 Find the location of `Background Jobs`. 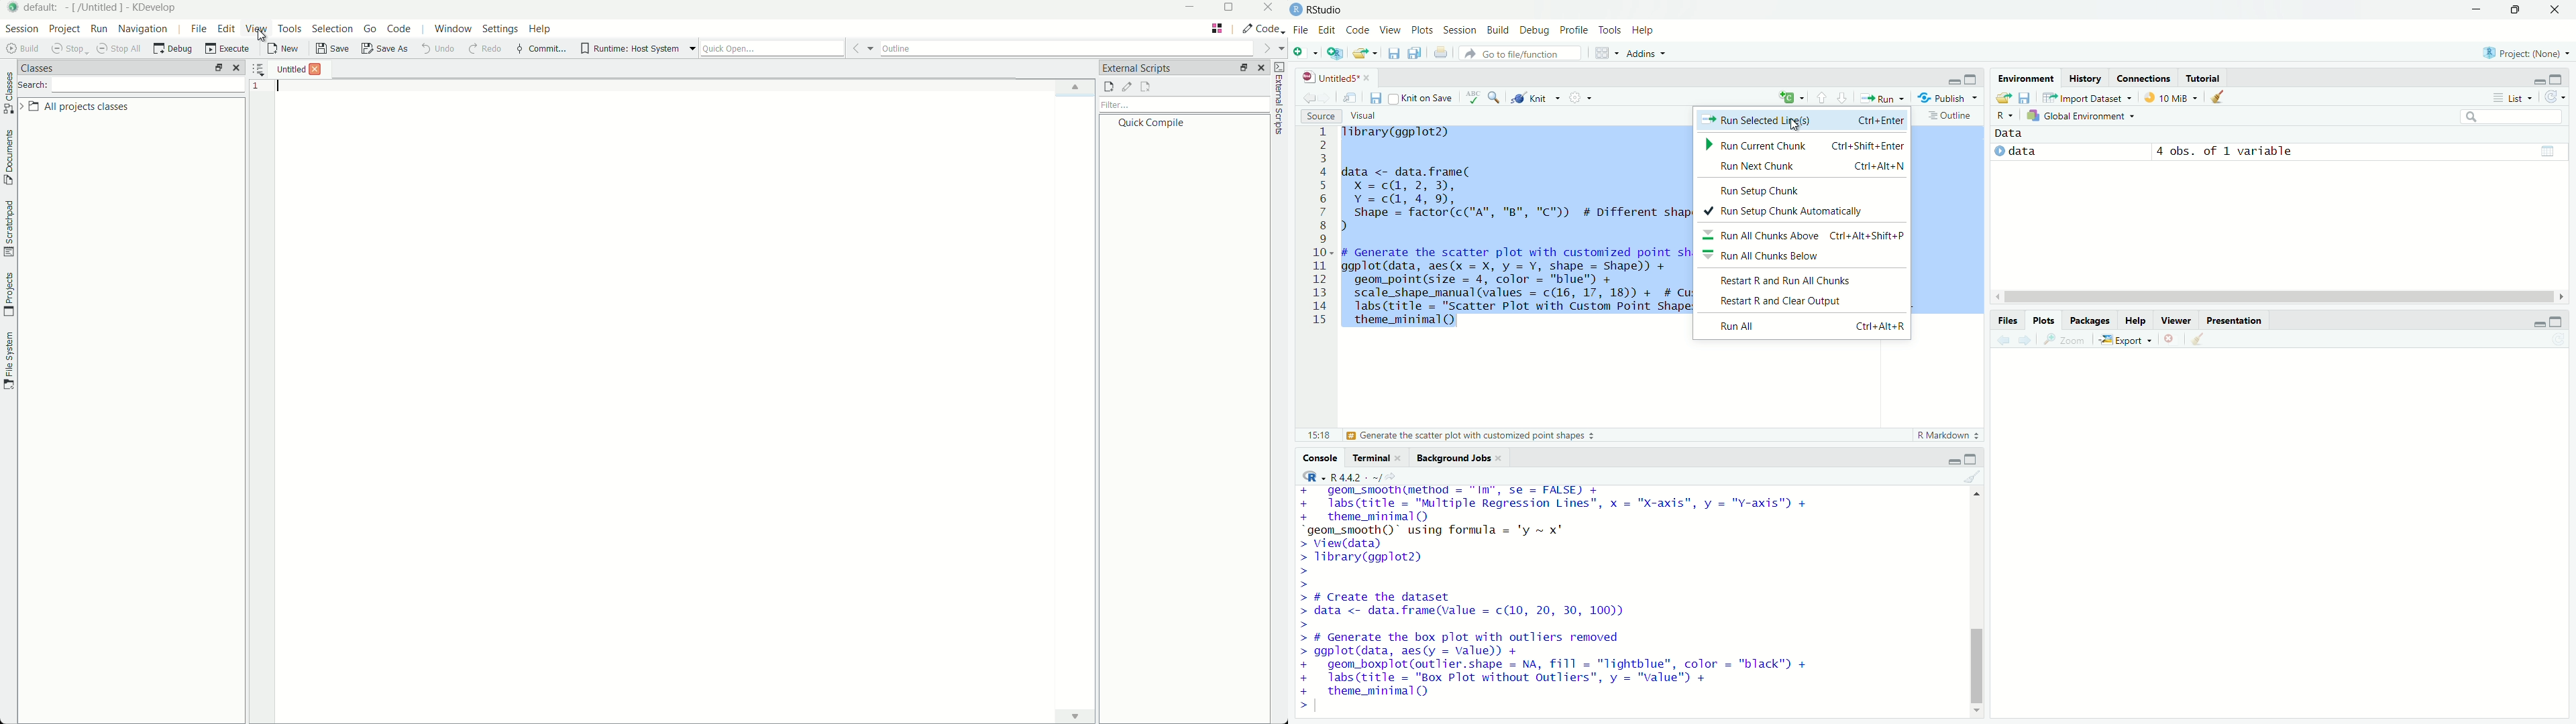

Background Jobs is located at coordinates (1451, 457).